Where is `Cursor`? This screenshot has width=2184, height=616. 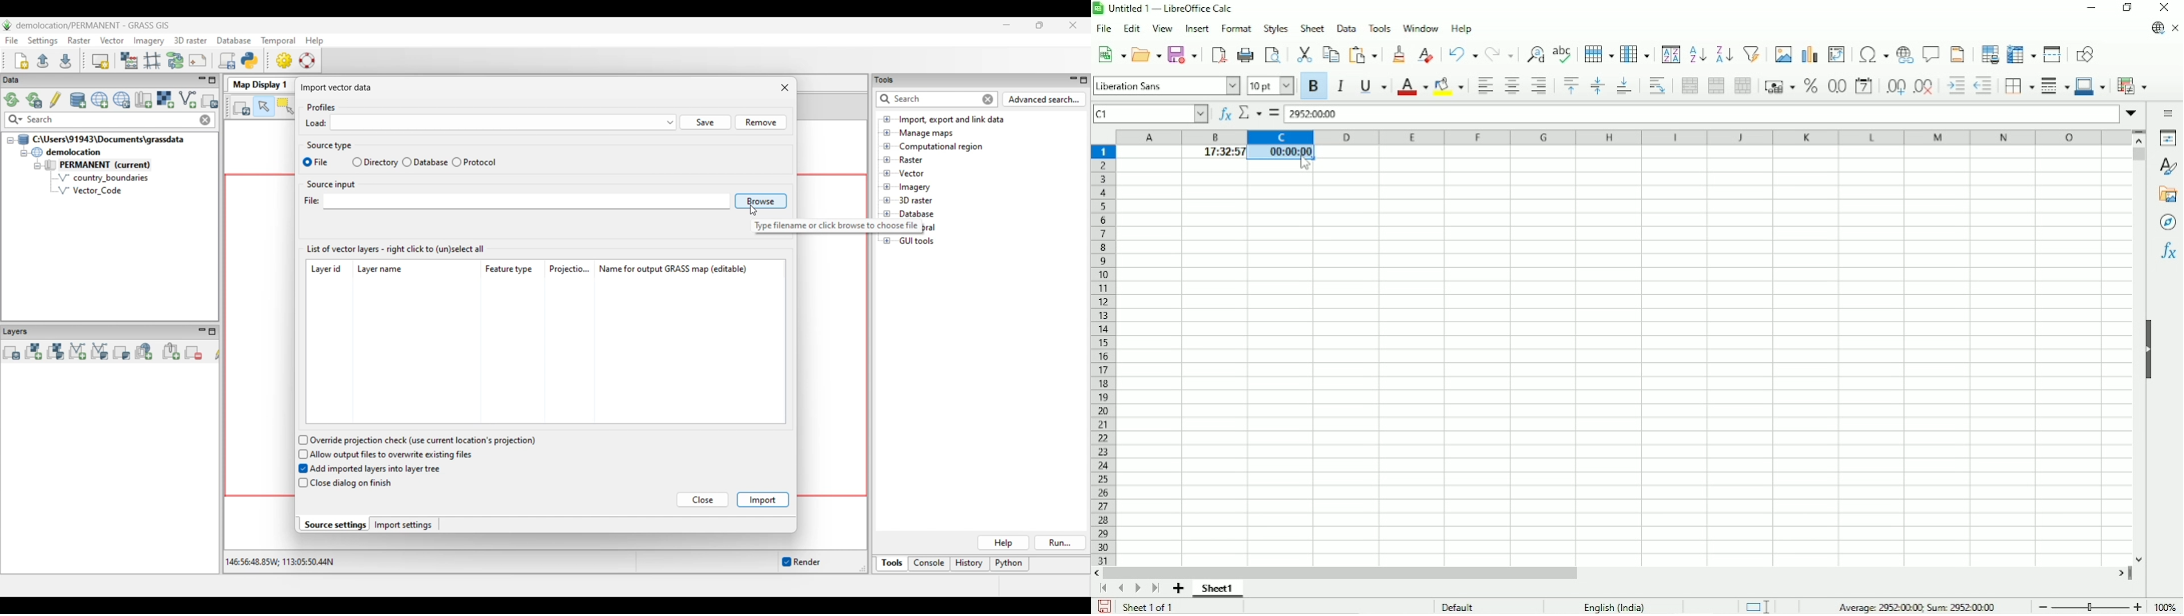 Cursor is located at coordinates (1302, 166).